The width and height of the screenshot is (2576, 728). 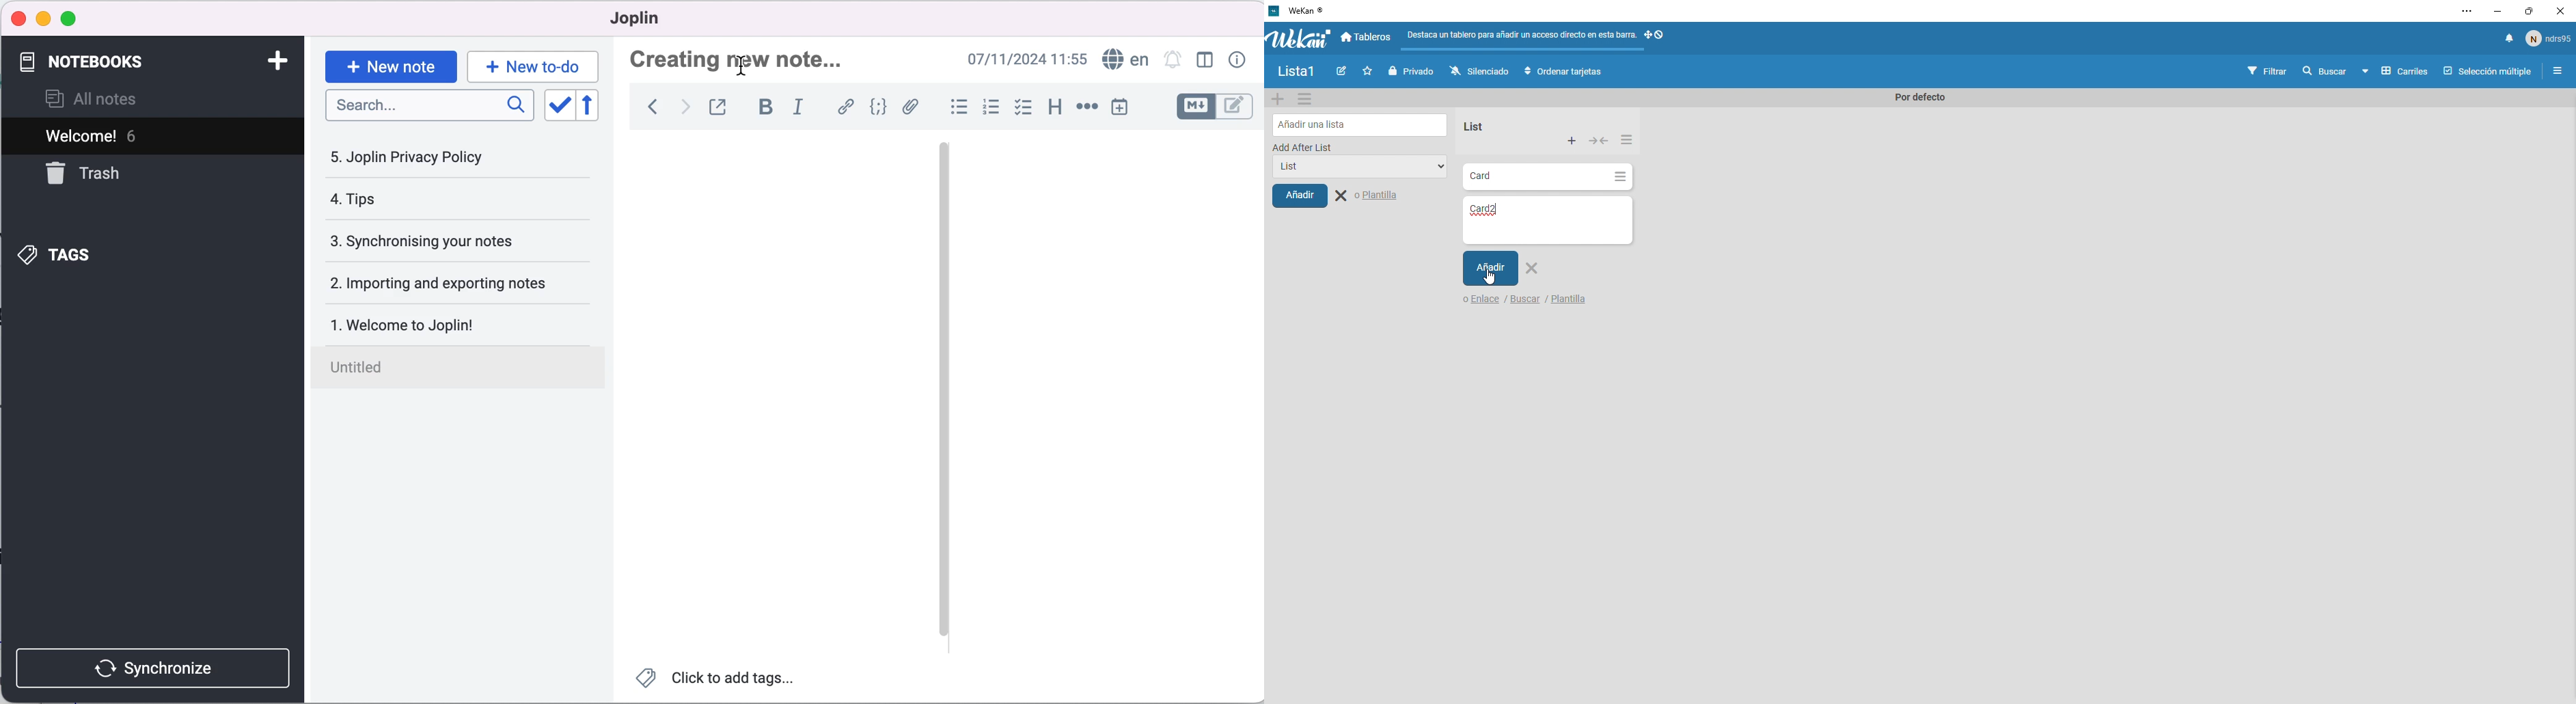 I want to click on check box, so click(x=1020, y=107).